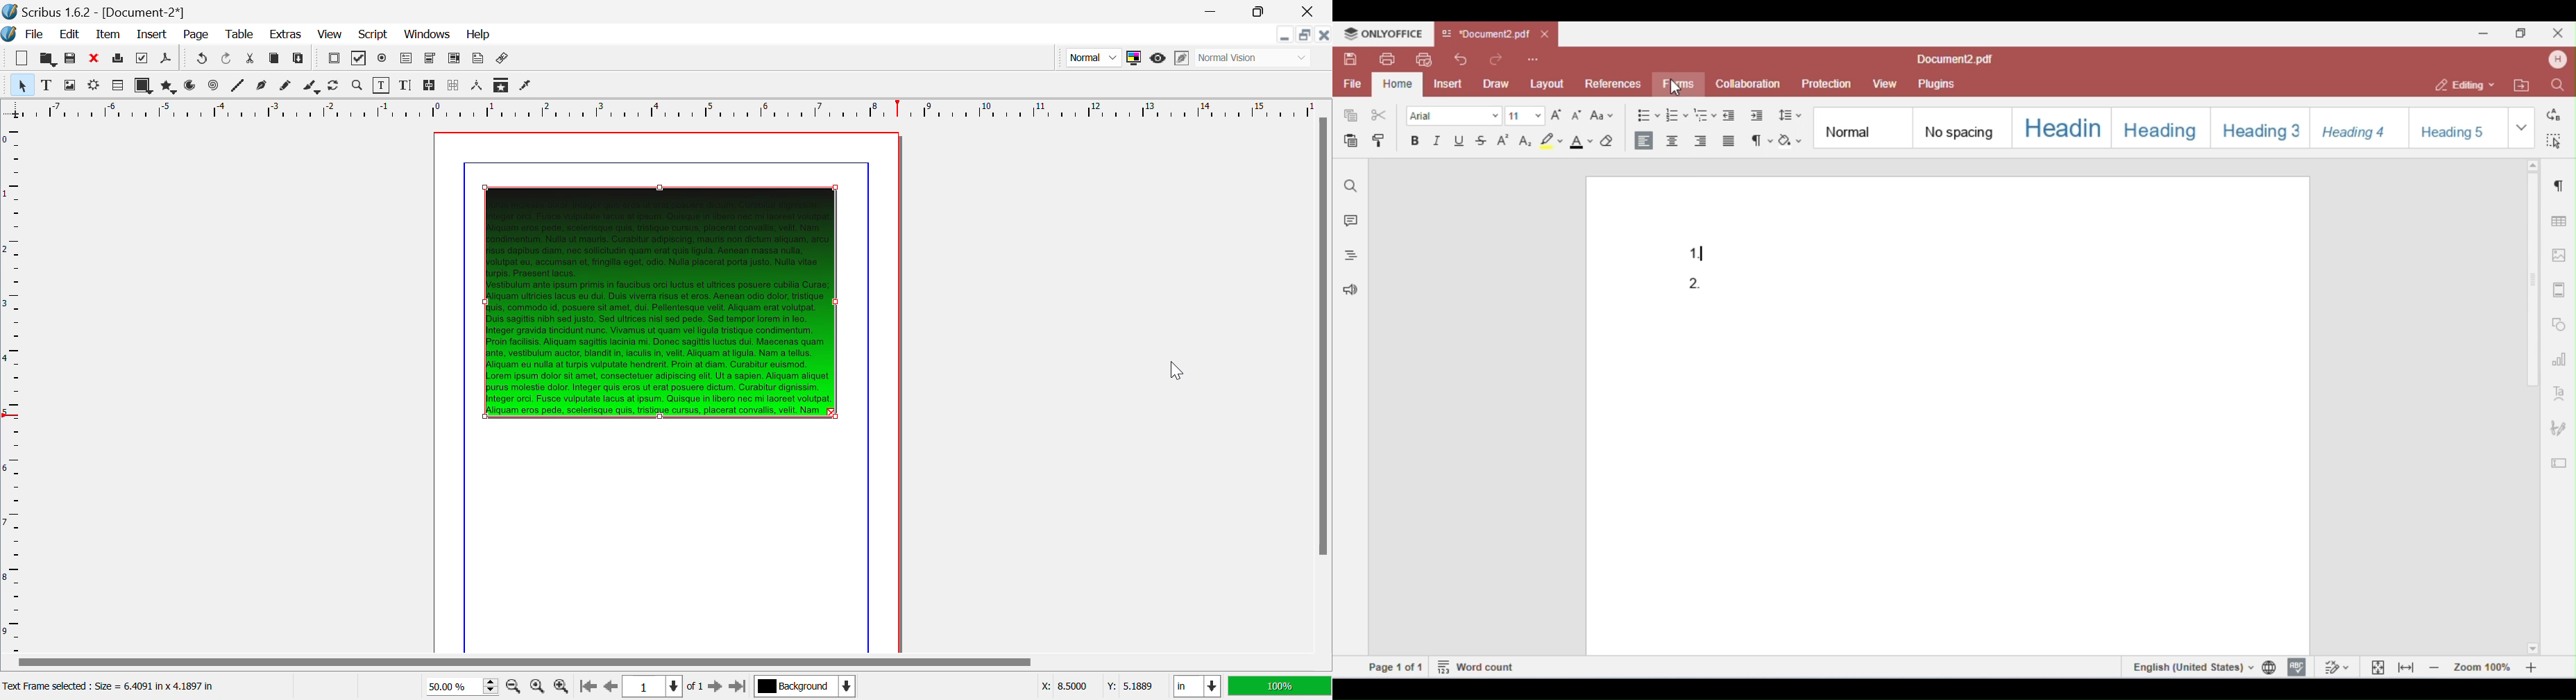  Describe the element at coordinates (46, 85) in the screenshot. I see `Text Frame` at that location.